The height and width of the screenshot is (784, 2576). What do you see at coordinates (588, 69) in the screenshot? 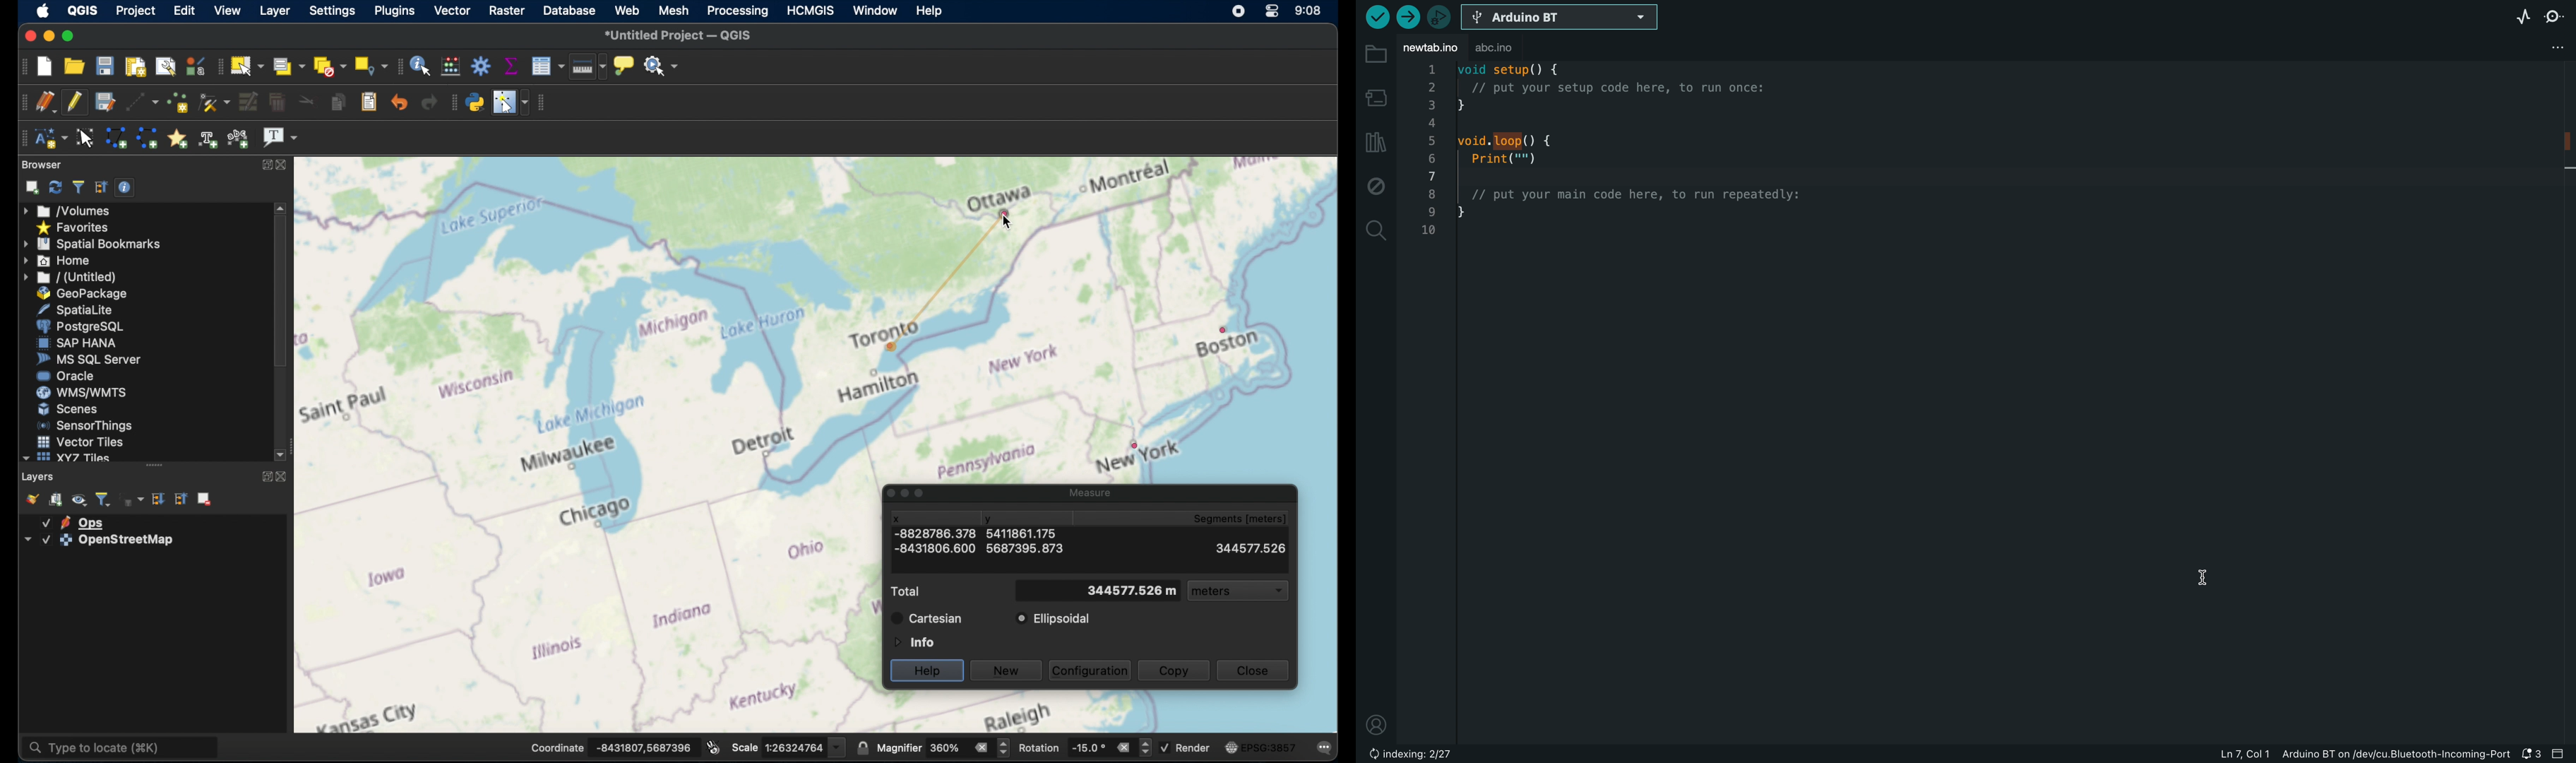
I see `measure line` at bounding box center [588, 69].